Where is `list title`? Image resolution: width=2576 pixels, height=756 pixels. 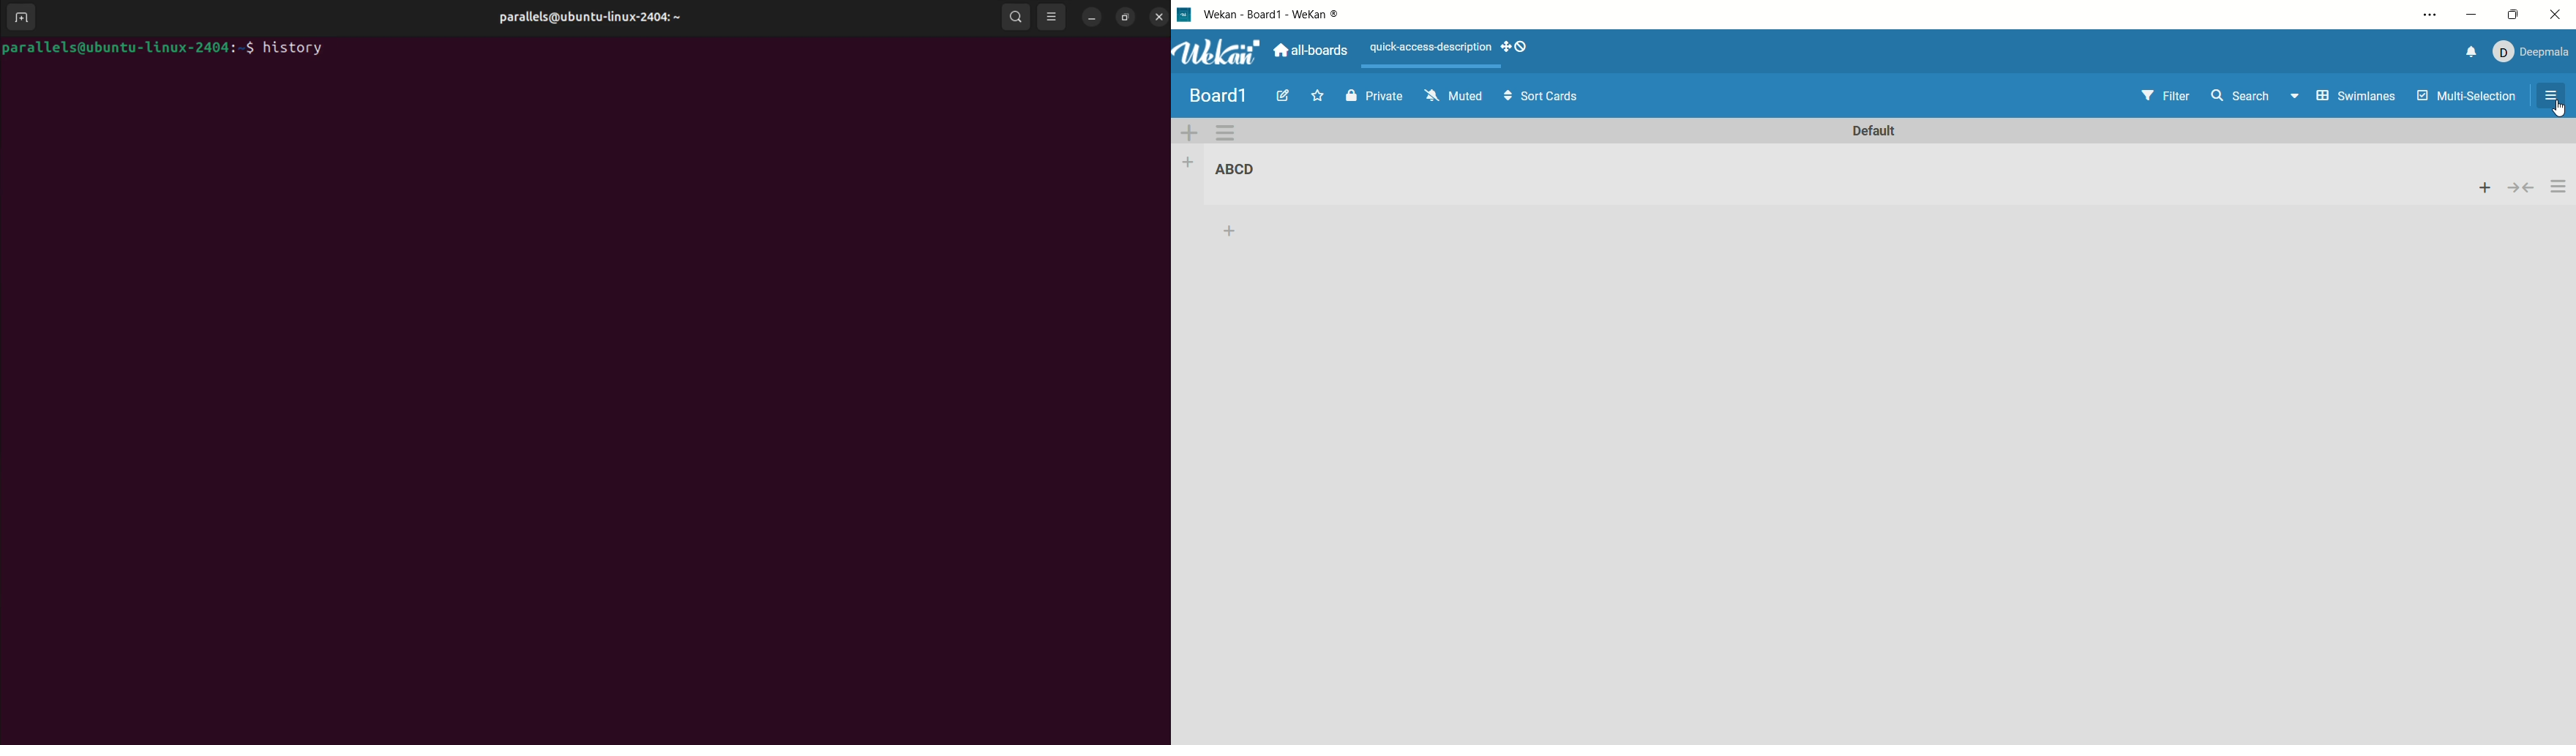 list title is located at coordinates (1244, 171).